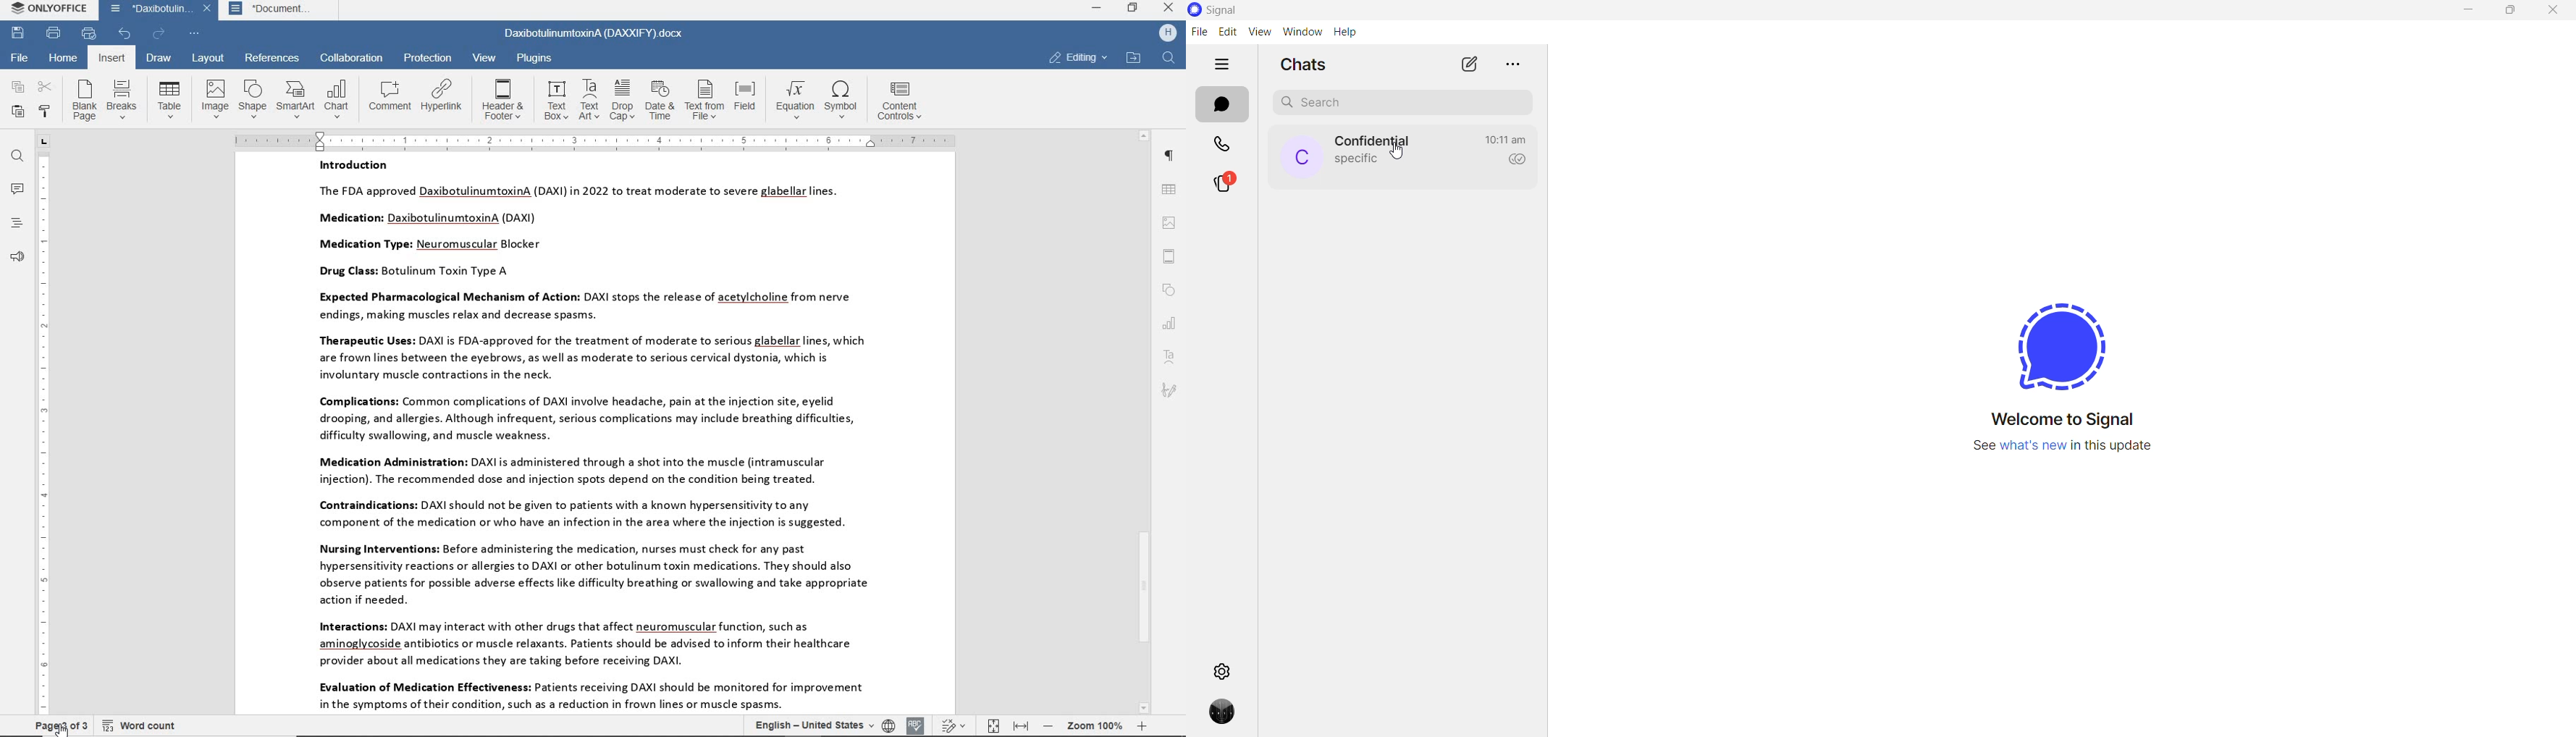 This screenshot has width=2576, height=756. I want to click on *Daxibotulin..., so click(147, 11).